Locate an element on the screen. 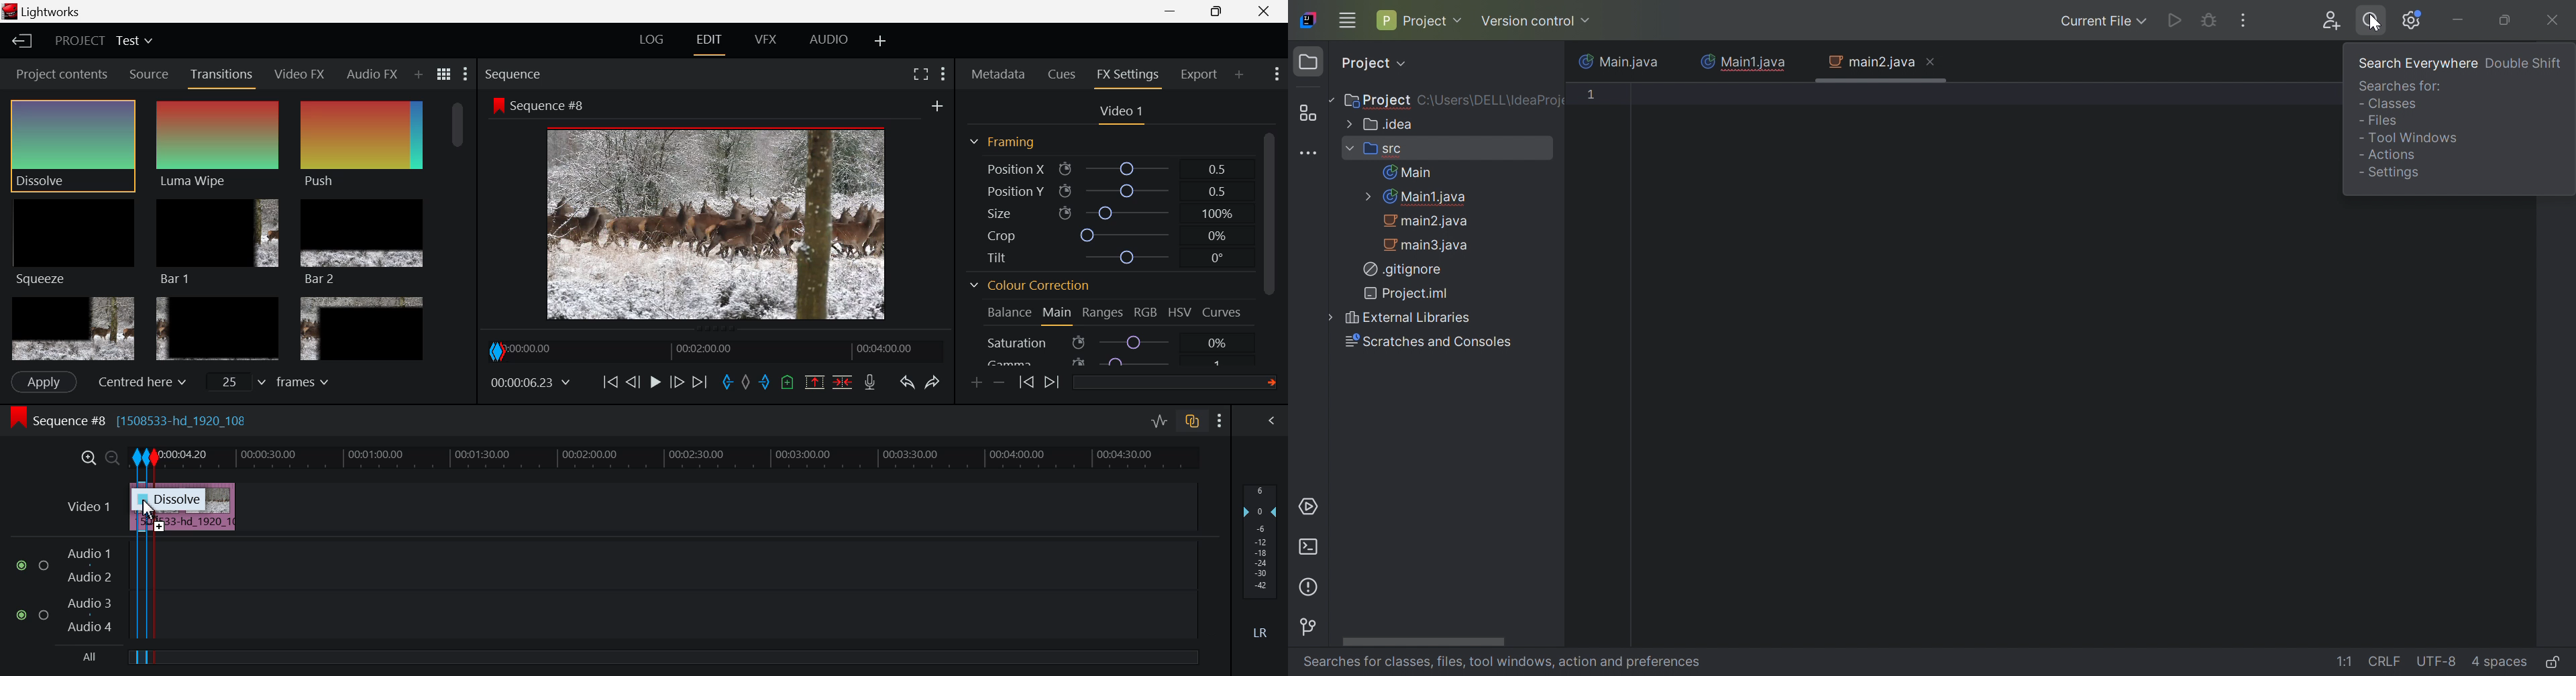 This screenshot has width=2576, height=700. Close is located at coordinates (2557, 20).